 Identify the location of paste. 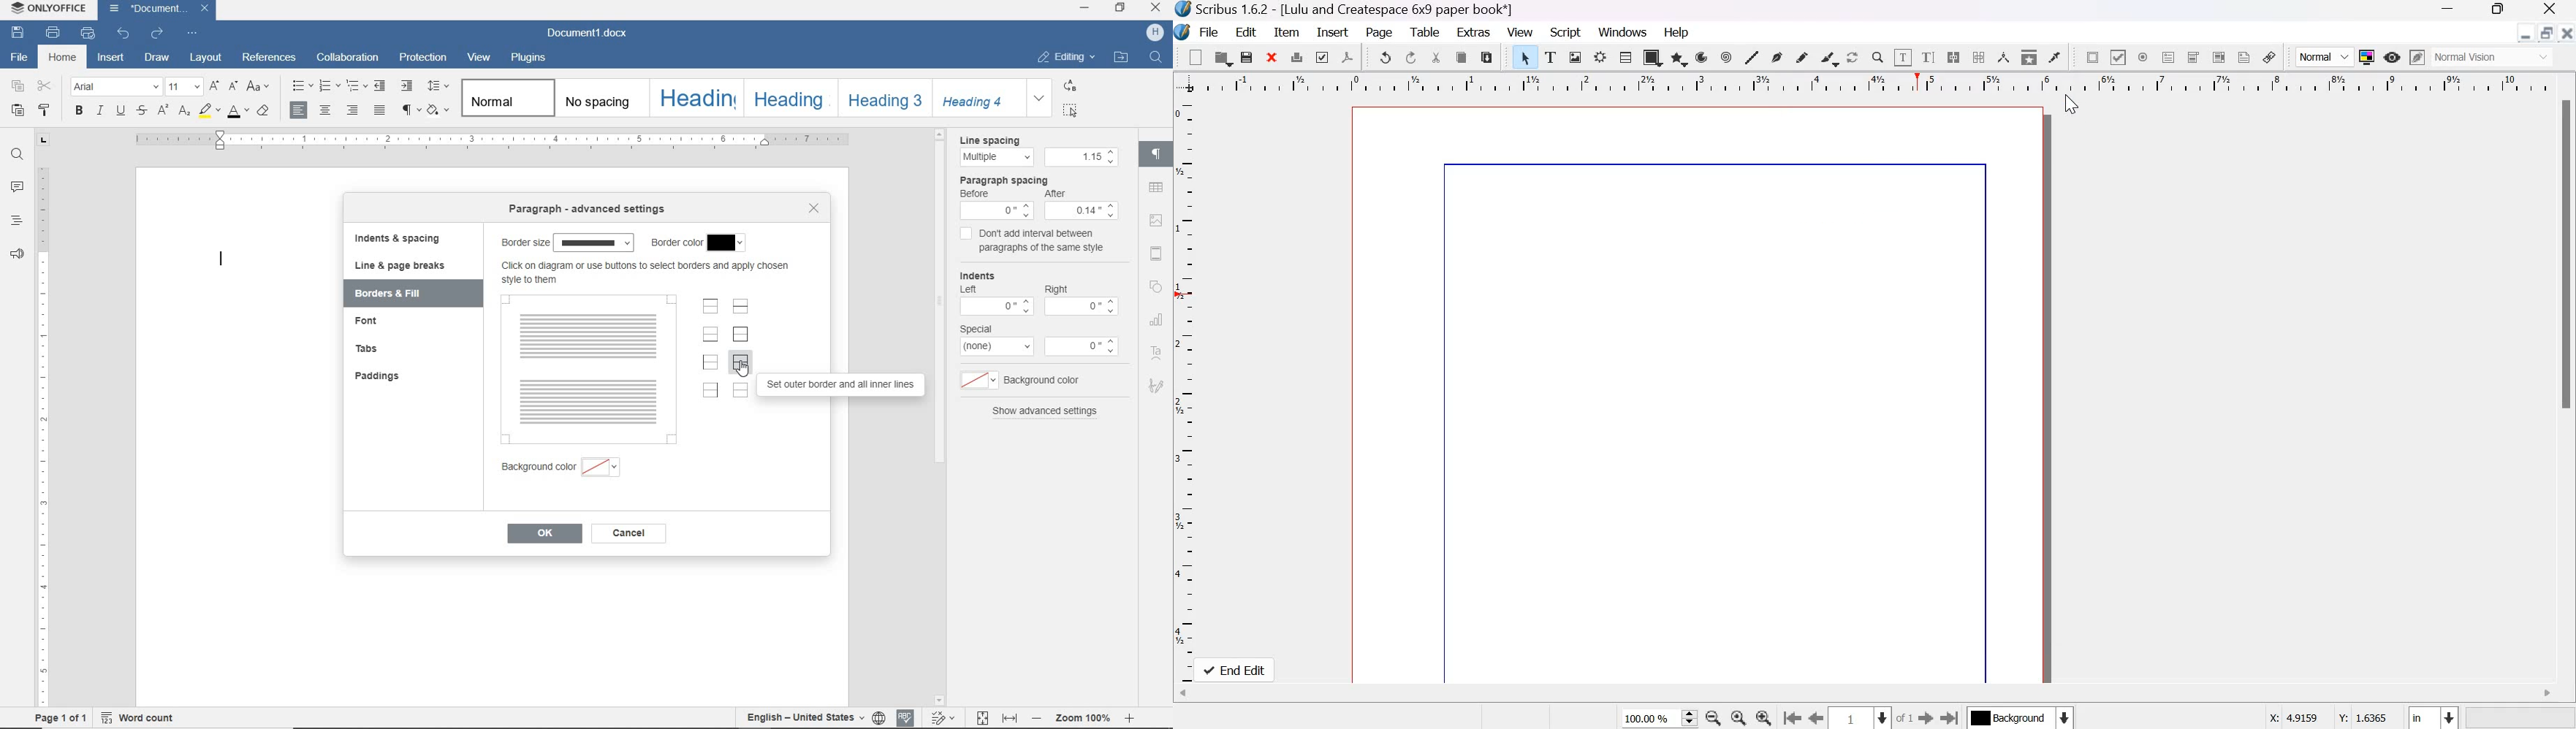
(1486, 58).